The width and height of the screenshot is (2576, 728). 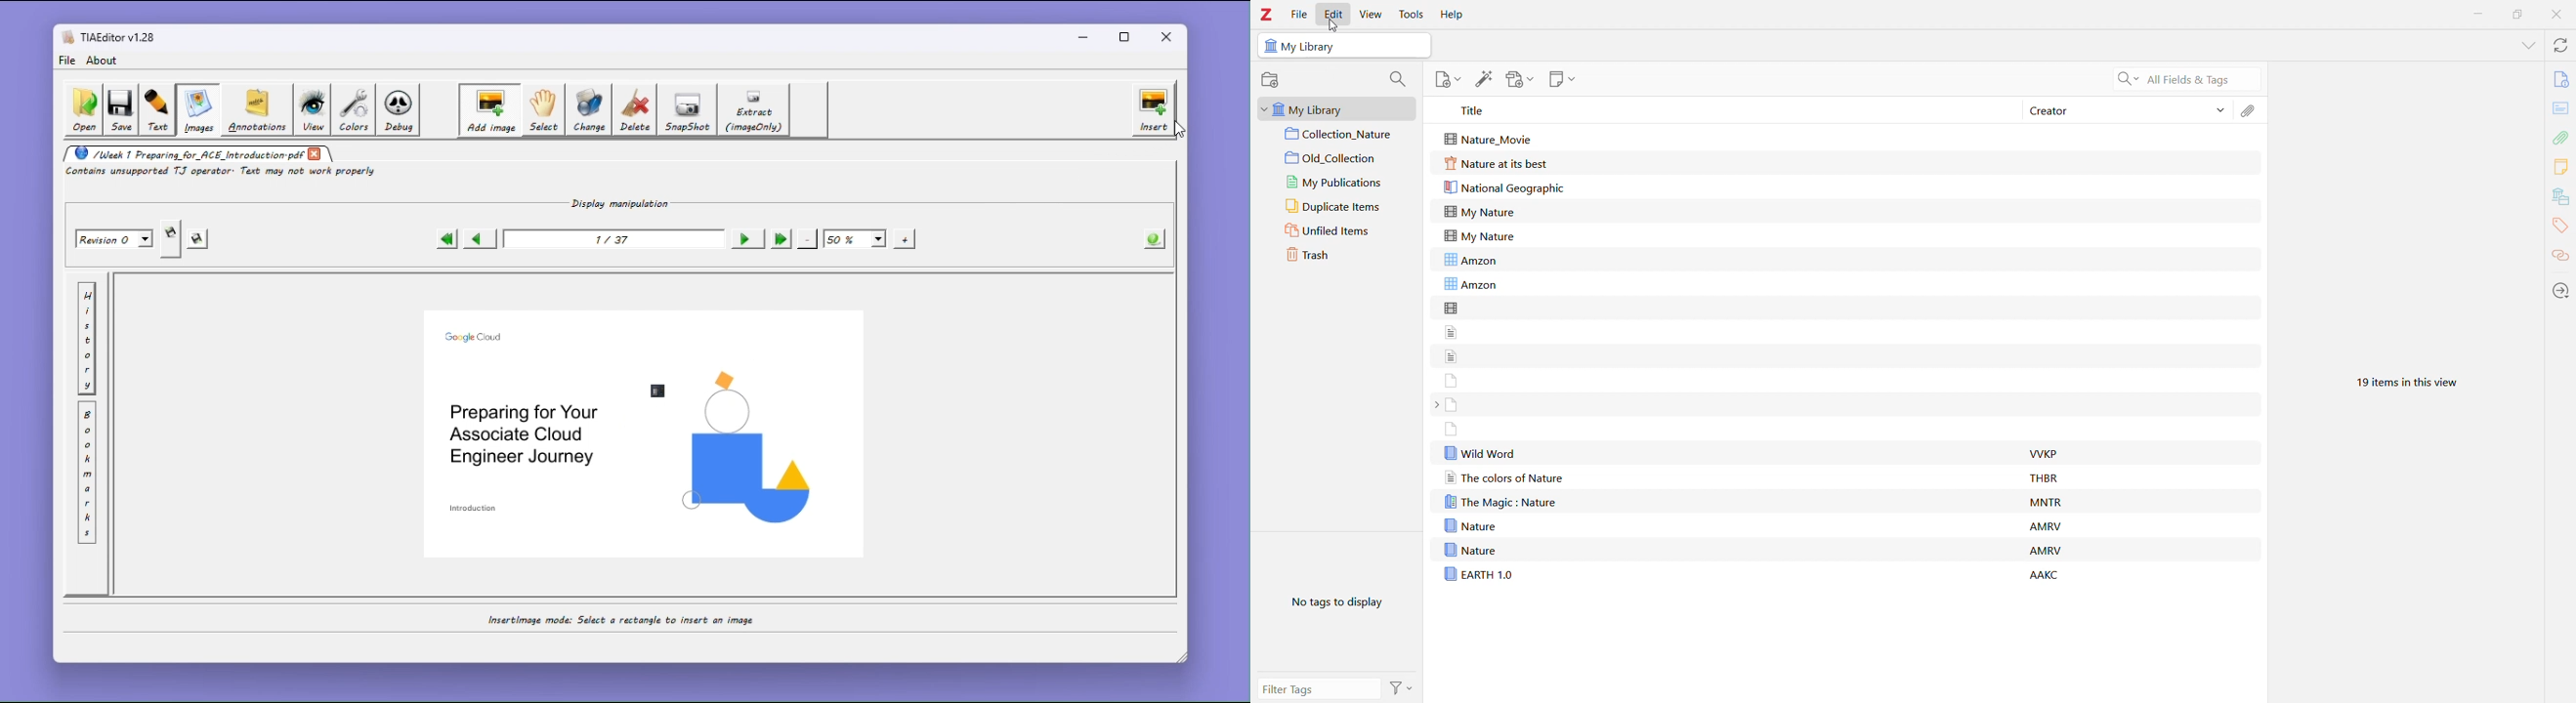 I want to click on New Collection, so click(x=1273, y=80).